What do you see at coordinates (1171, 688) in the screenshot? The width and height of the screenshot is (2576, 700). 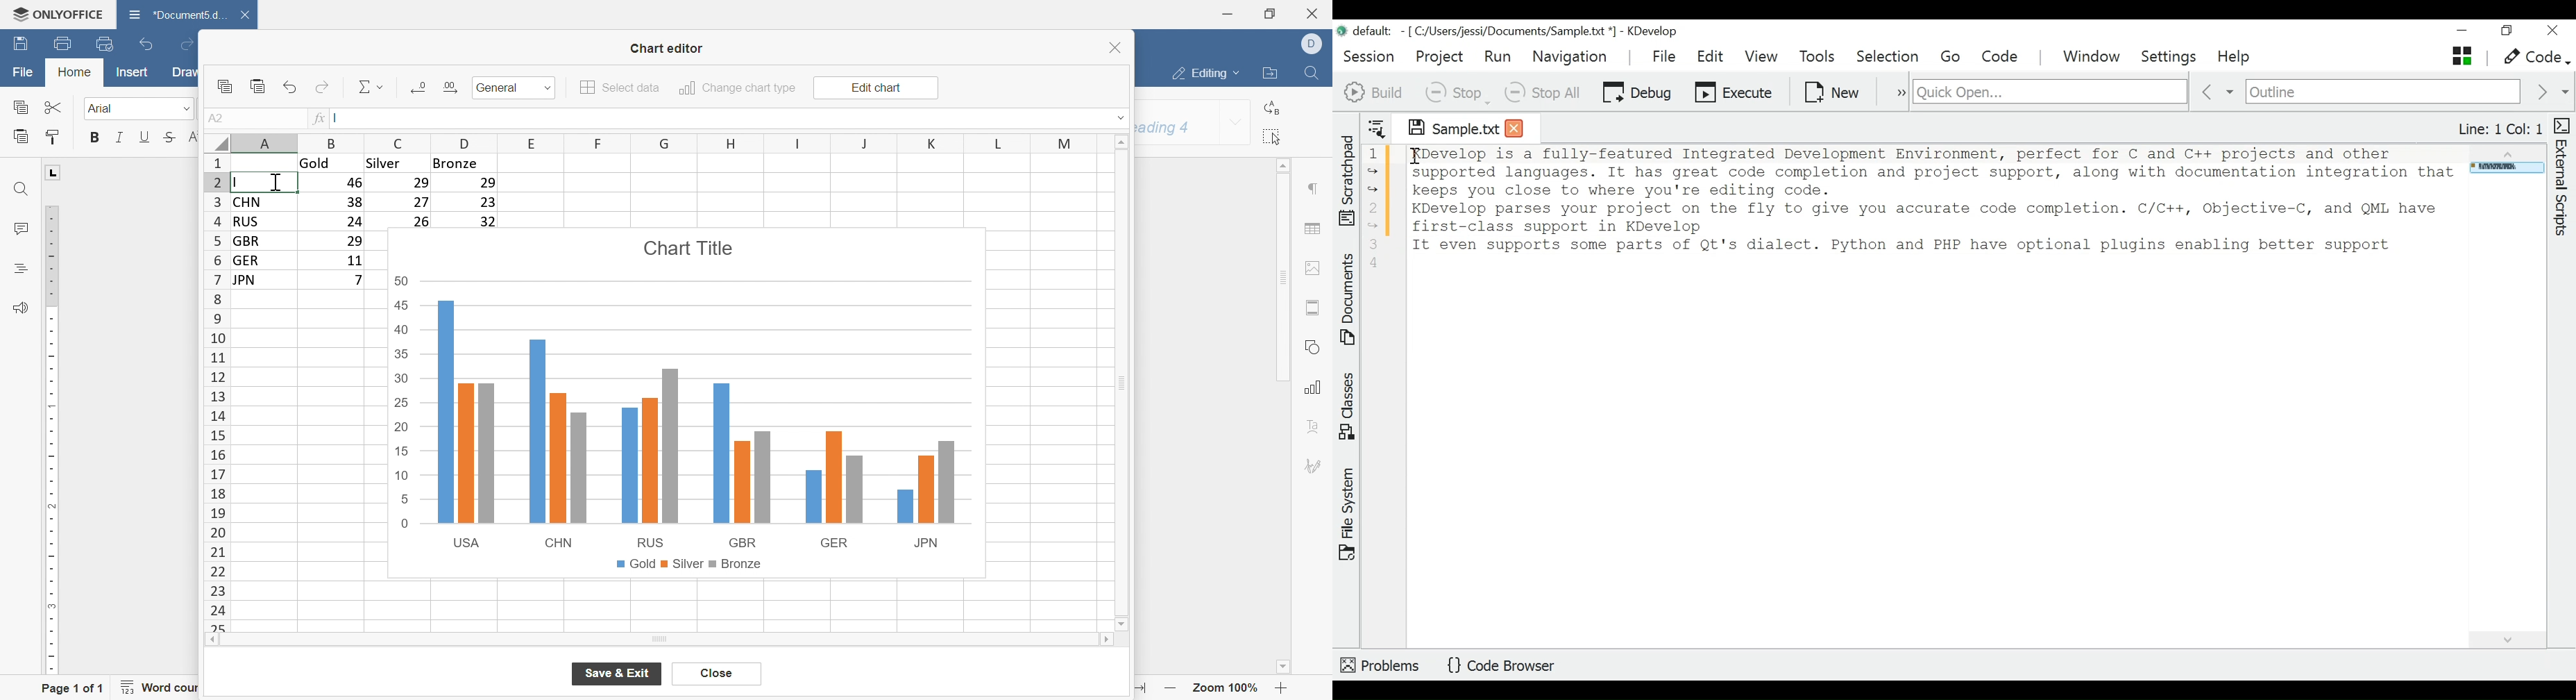 I see `zoom out` at bounding box center [1171, 688].